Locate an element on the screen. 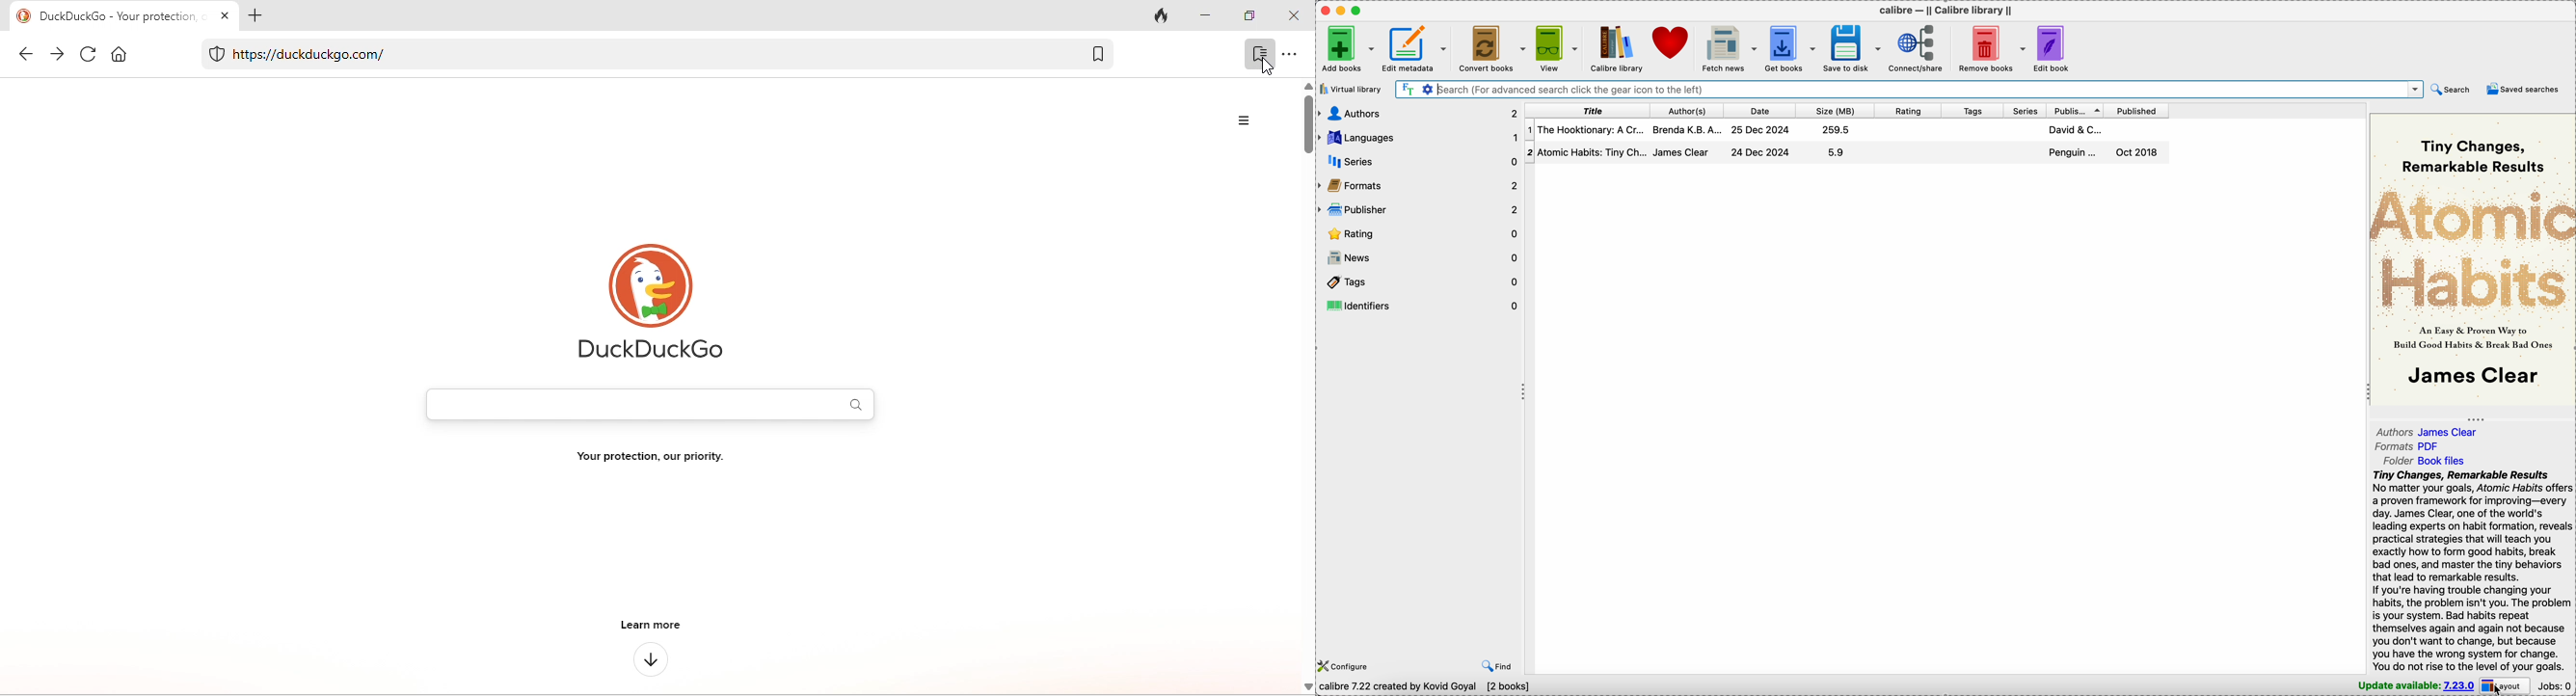  configure is located at coordinates (1348, 667).